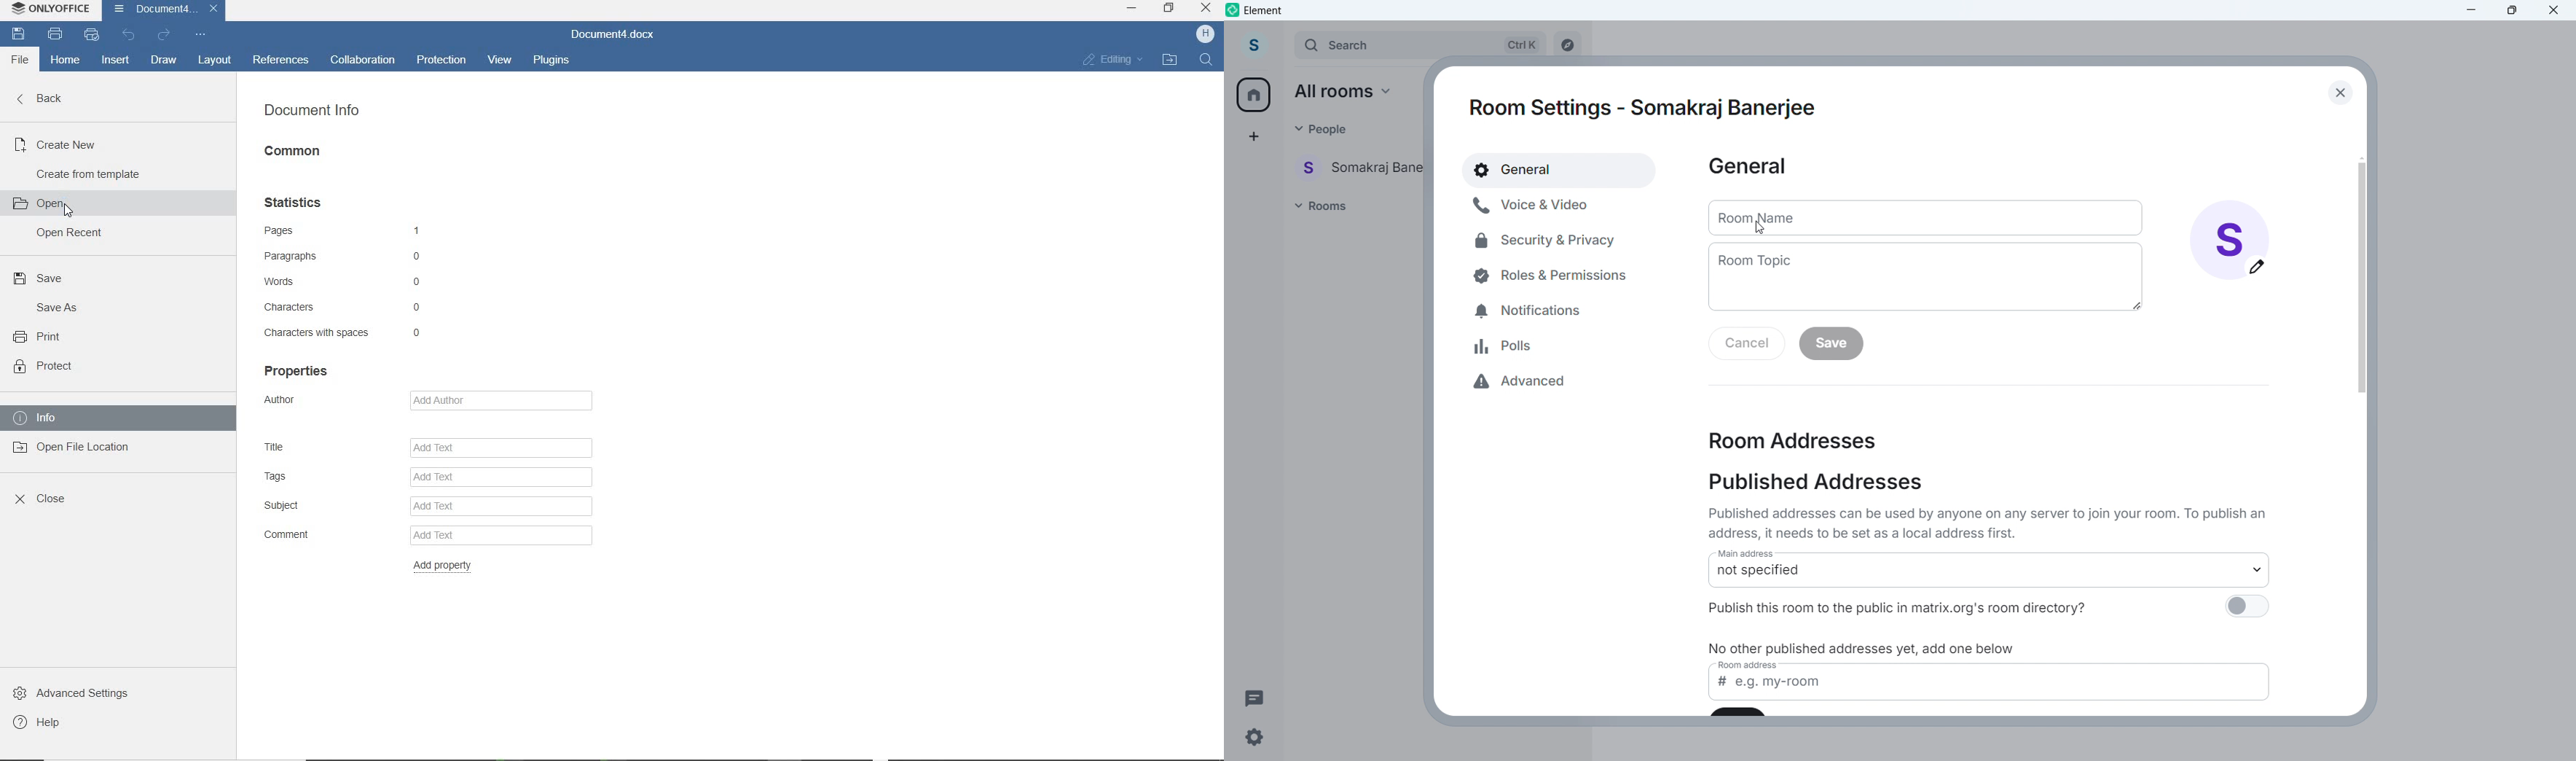 This screenshot has height=784, width=2576. Describe the element at coordinates (508, 448) in the screenshot. I see `Add Text` at that location.